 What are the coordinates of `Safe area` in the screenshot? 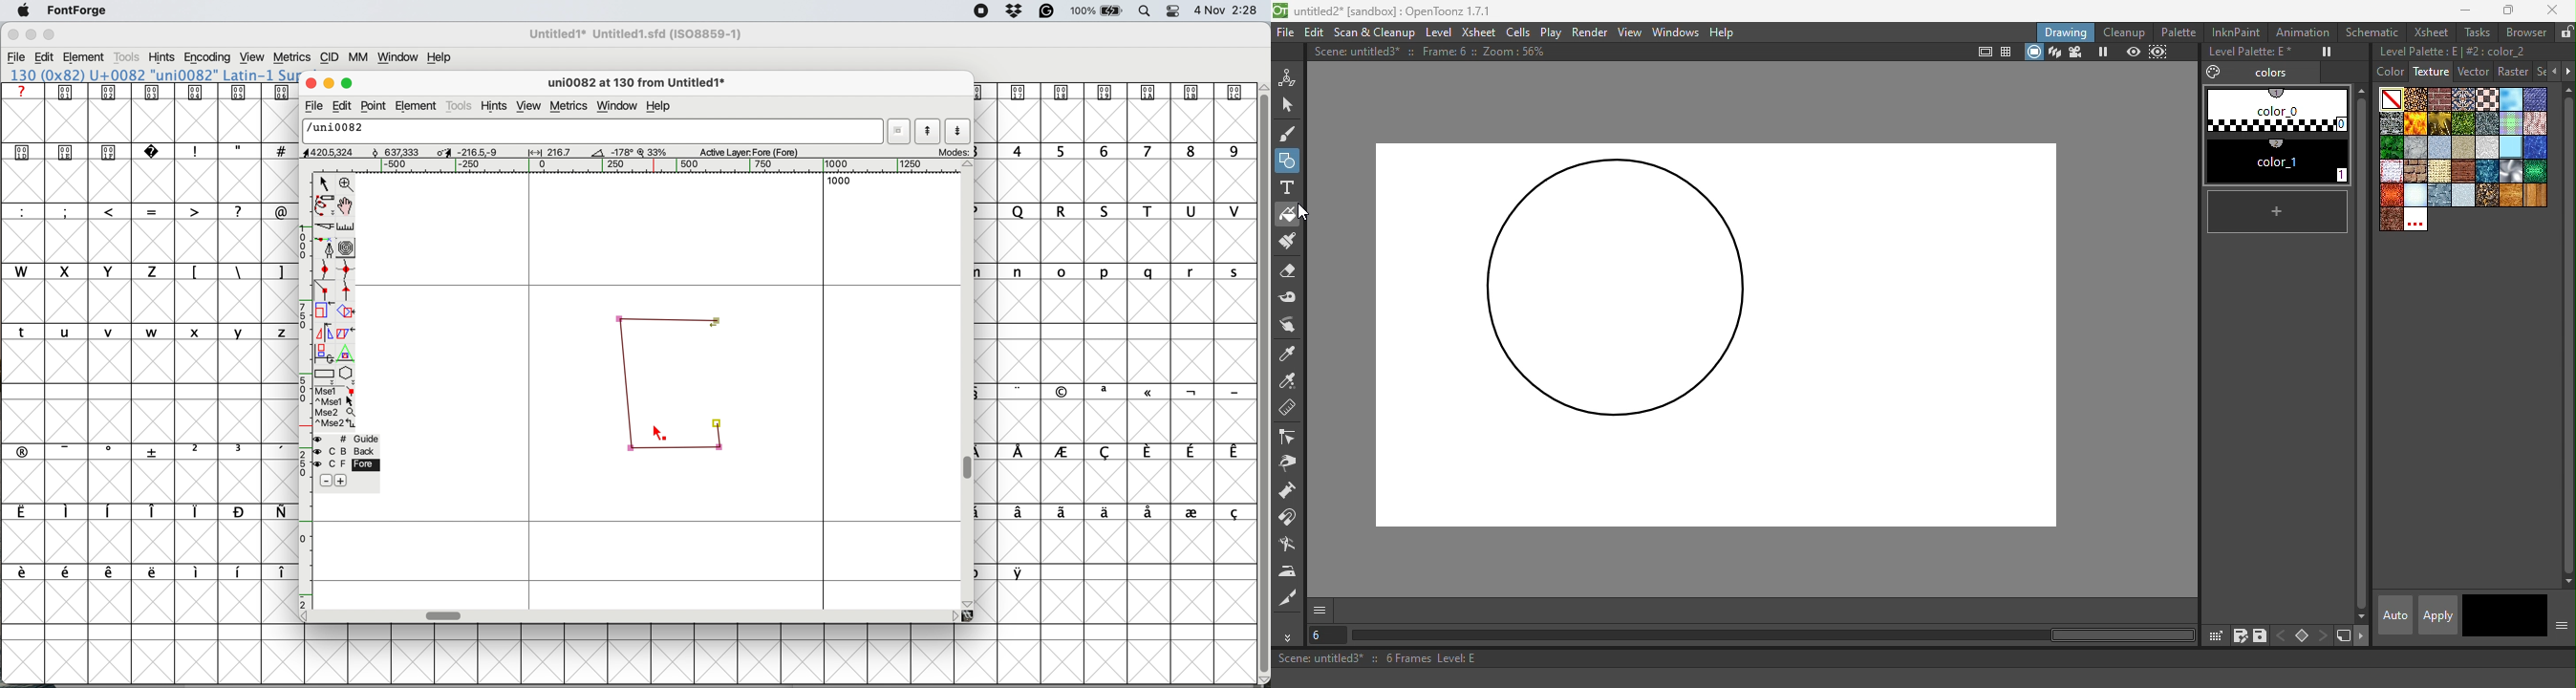 It's located at (1986, 53).